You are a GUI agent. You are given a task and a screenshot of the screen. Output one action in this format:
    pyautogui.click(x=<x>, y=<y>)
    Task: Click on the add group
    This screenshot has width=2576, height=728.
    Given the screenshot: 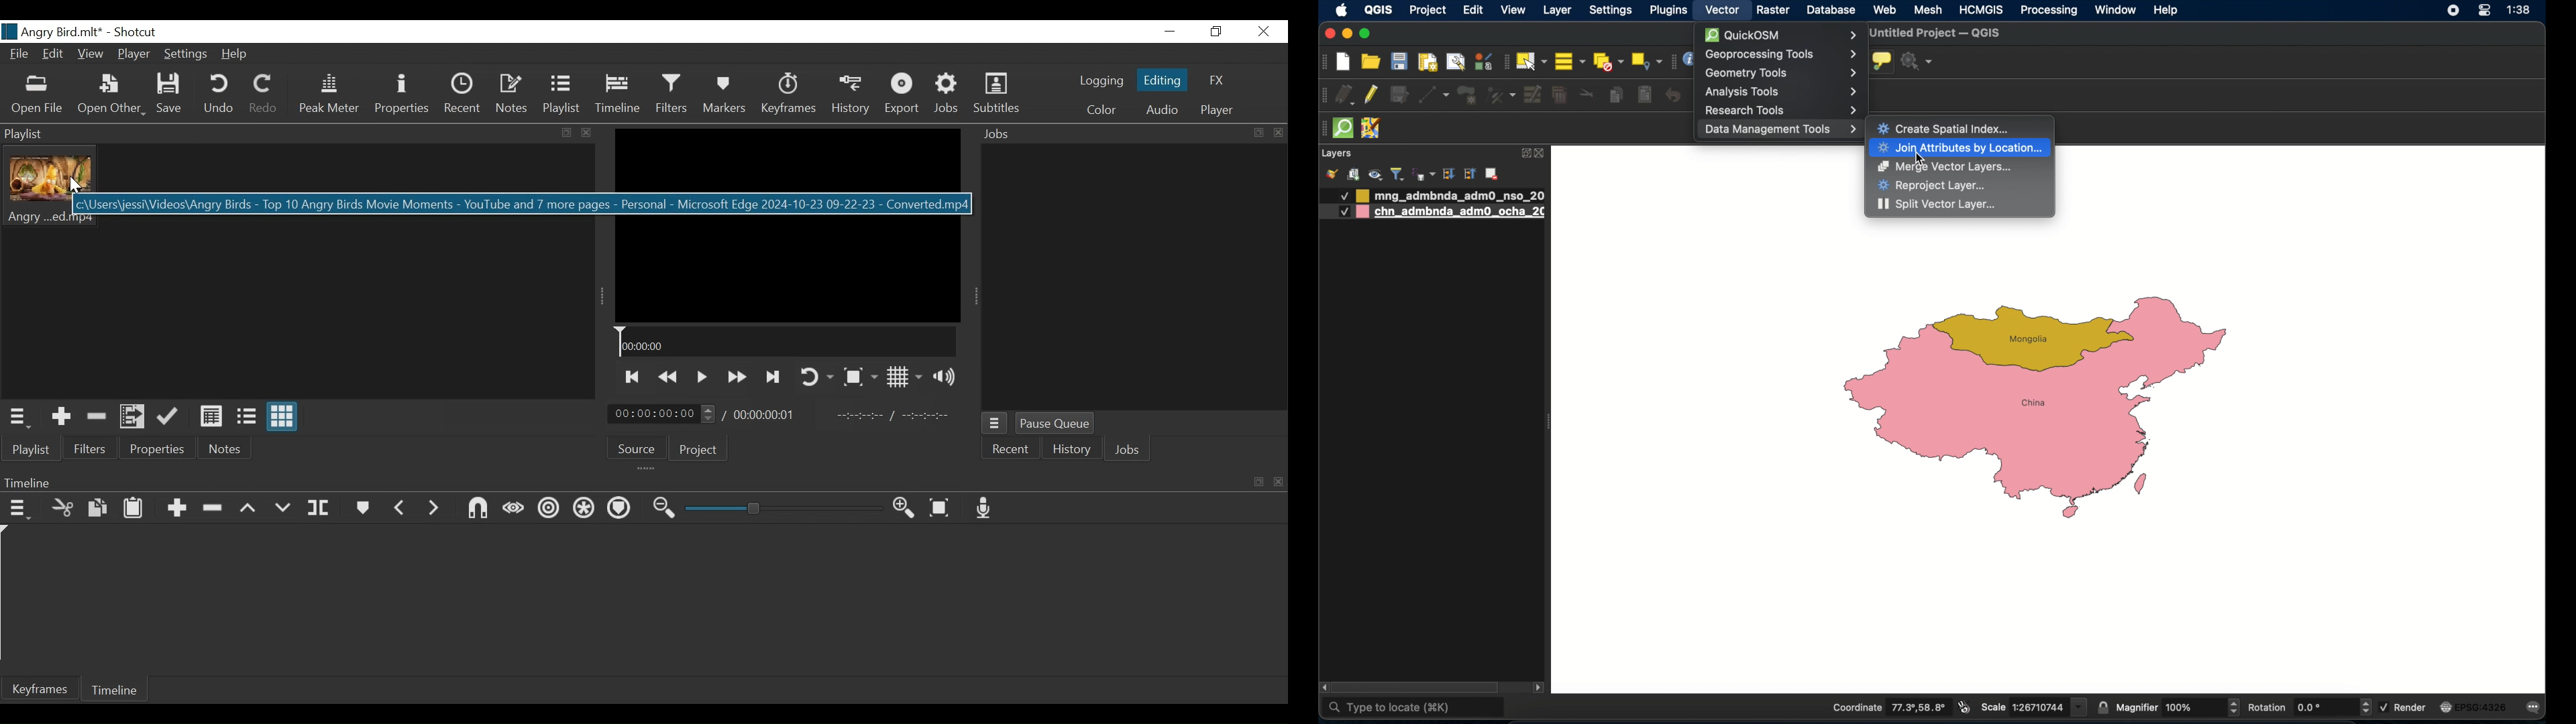 What is the action you would take?
    pyautogui.click(x=1354, y=175)
    